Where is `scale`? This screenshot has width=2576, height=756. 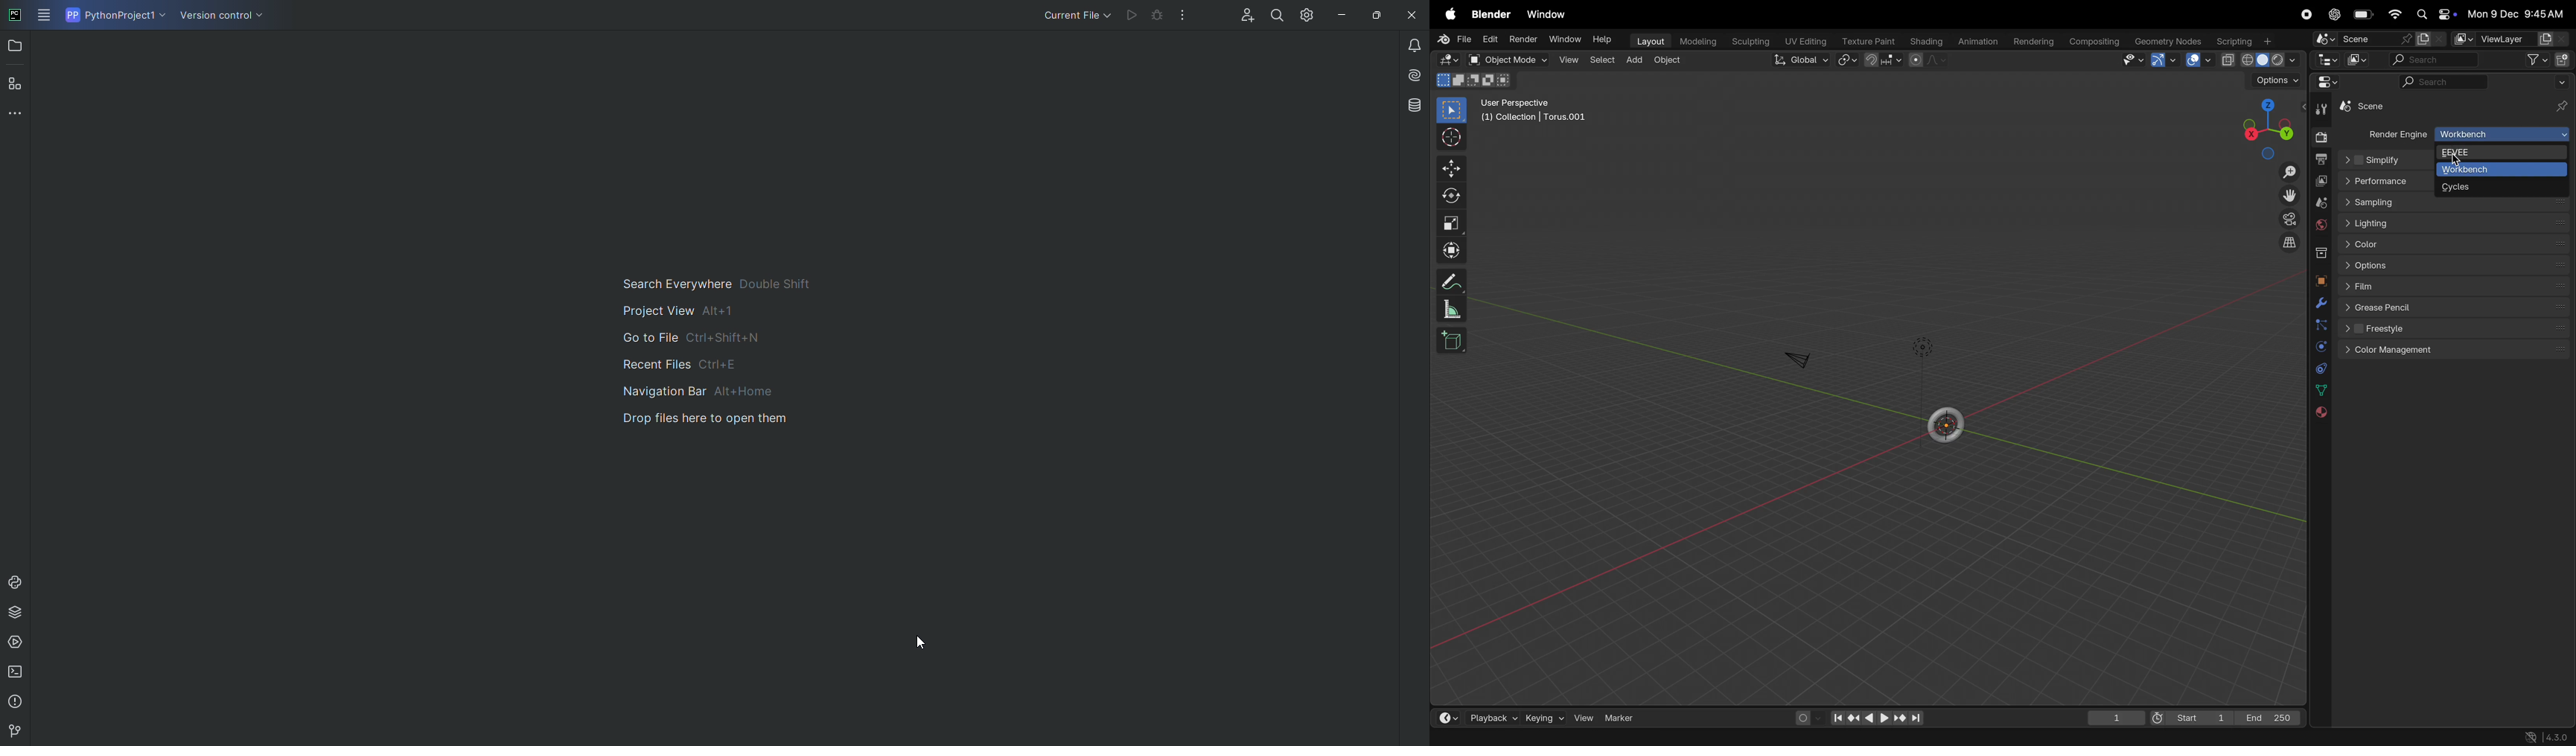
scale is located at coordinates (1452, 310).